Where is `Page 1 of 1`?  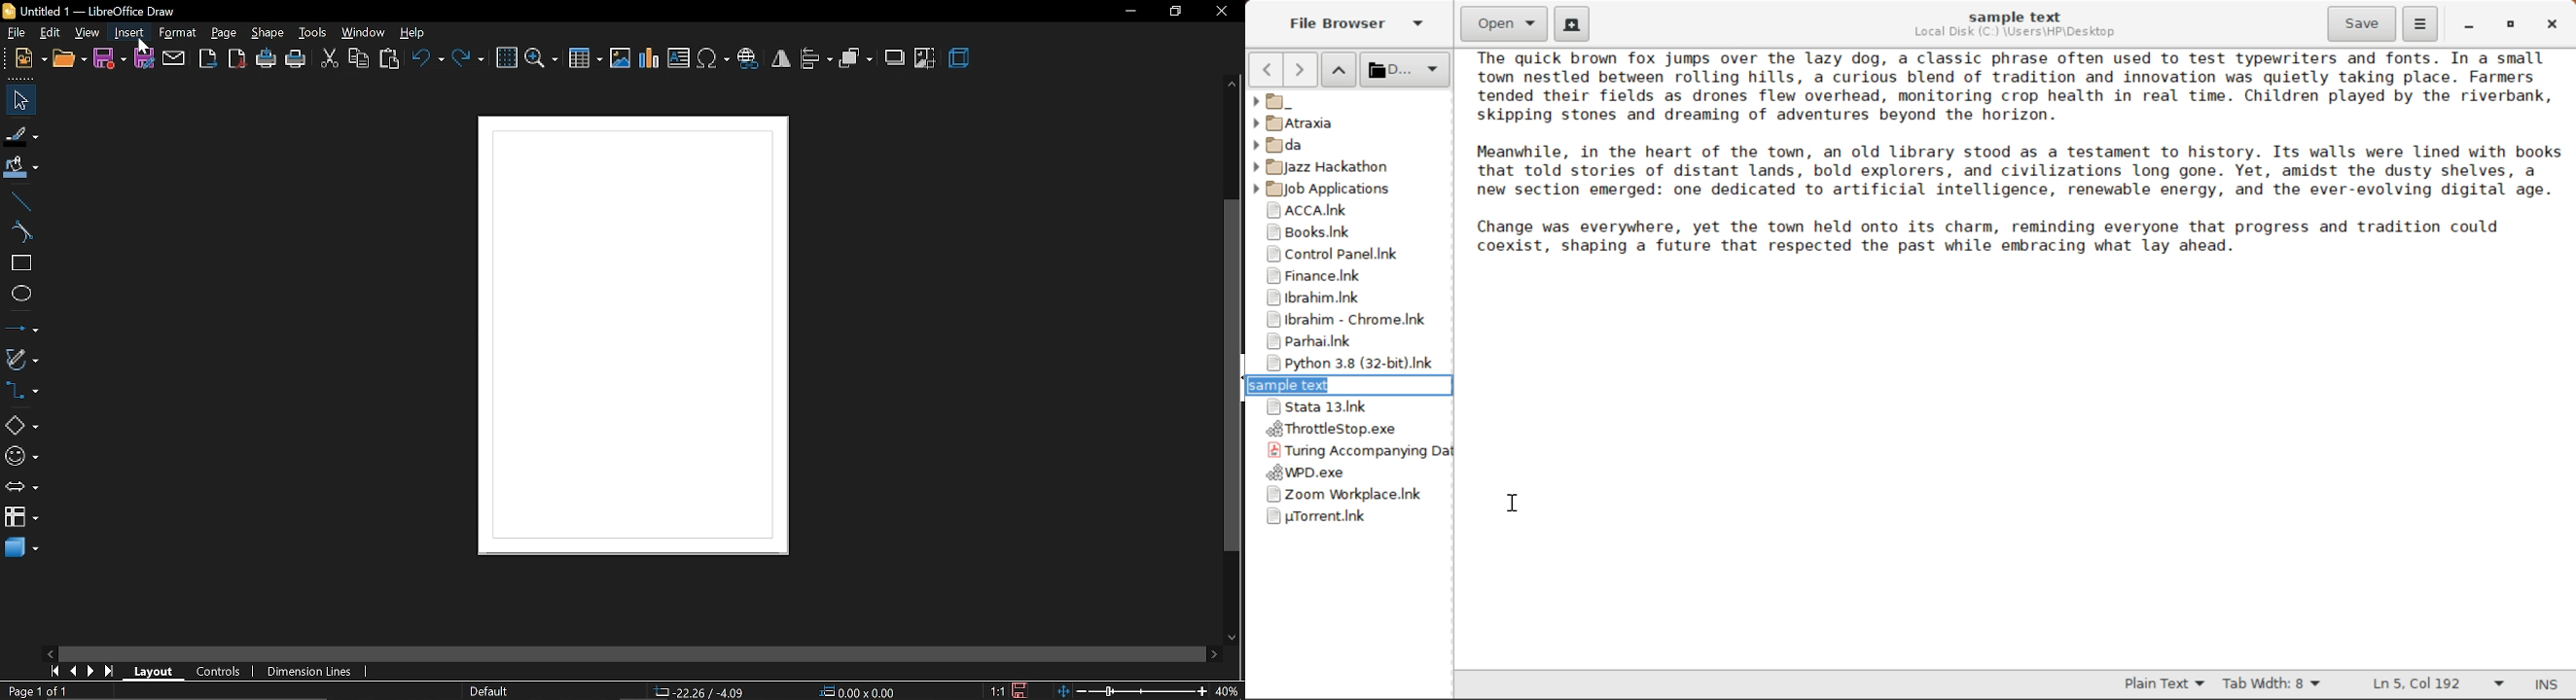 Page 1 of 1 is located at coordinates (37, 691).